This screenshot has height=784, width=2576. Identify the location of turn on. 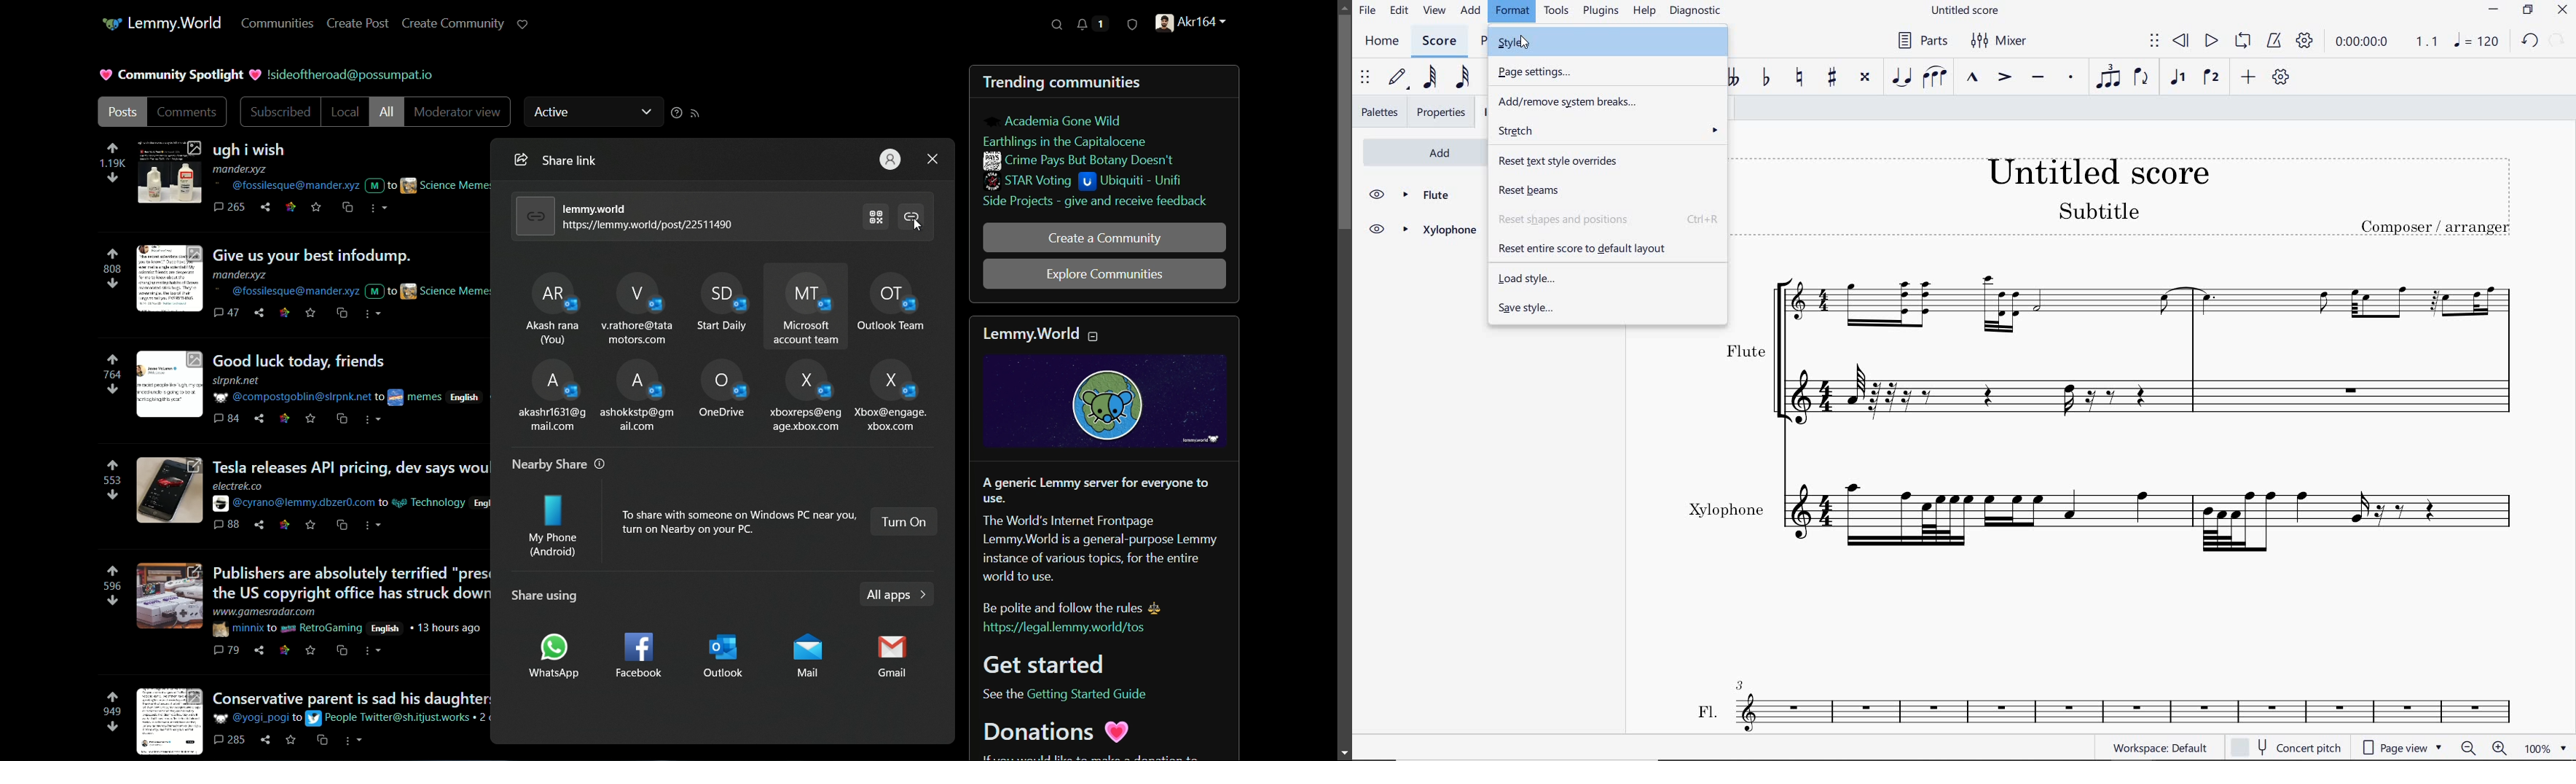
(905, 521).